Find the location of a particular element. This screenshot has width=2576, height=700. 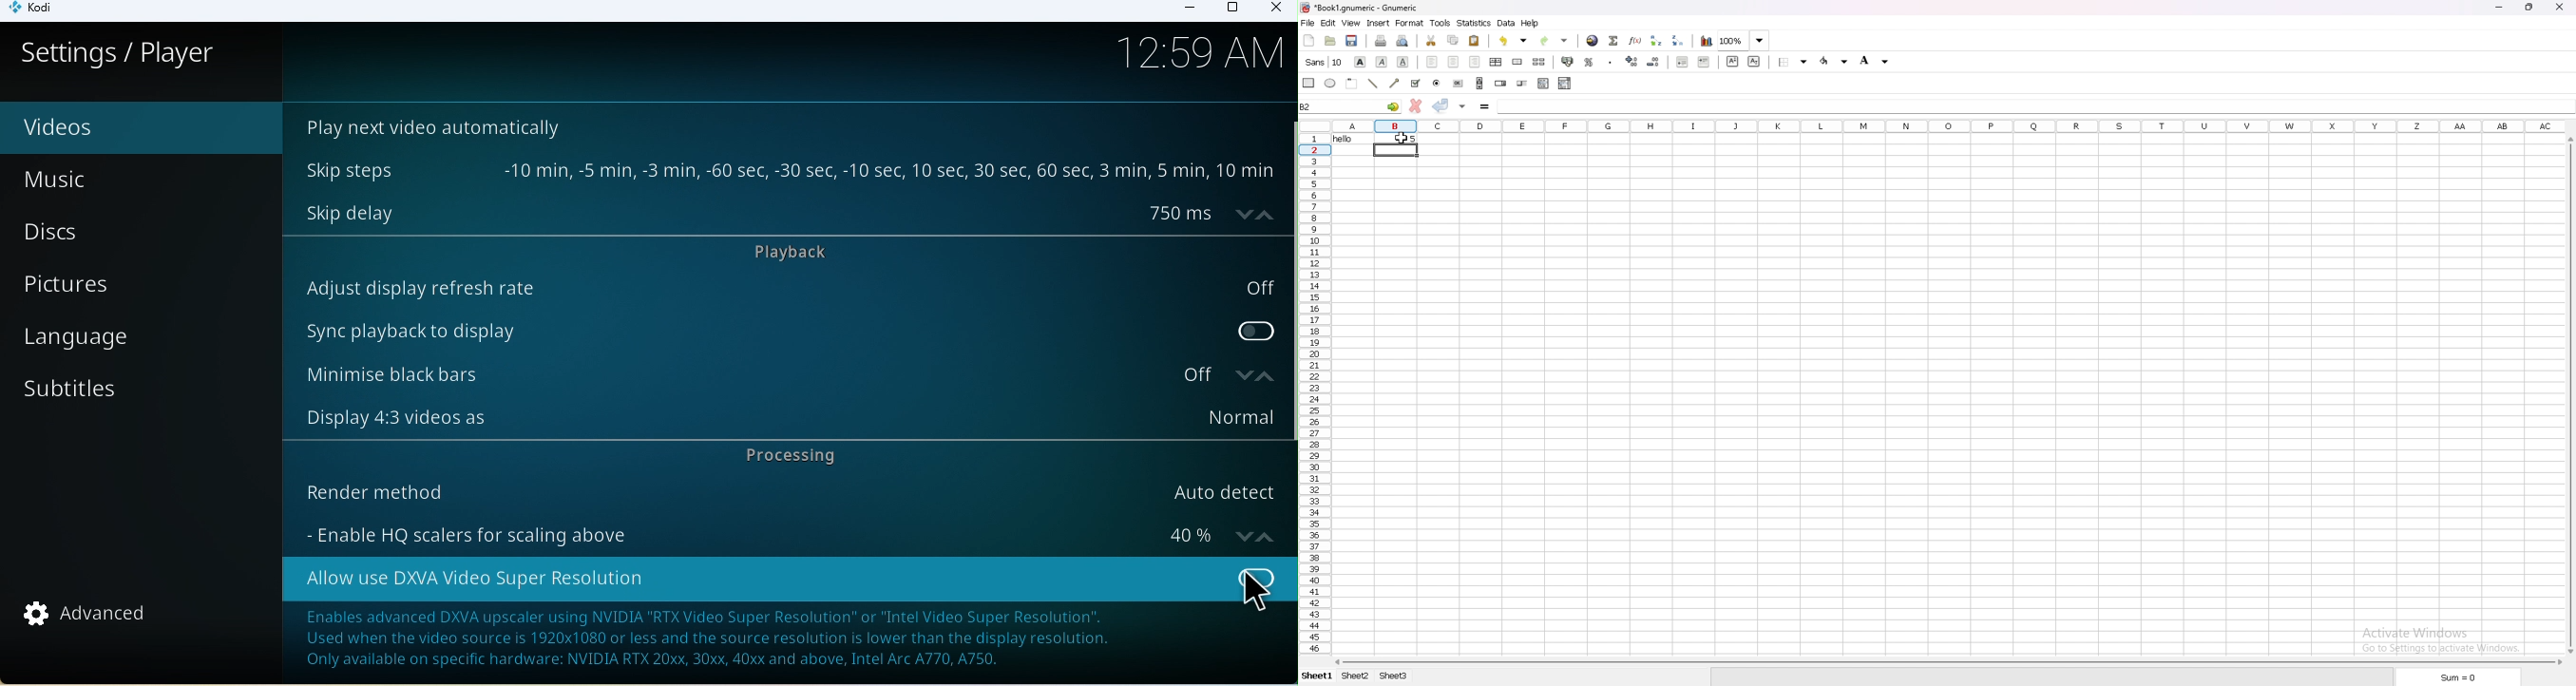

minimize is located at coordinates (2499, 8).